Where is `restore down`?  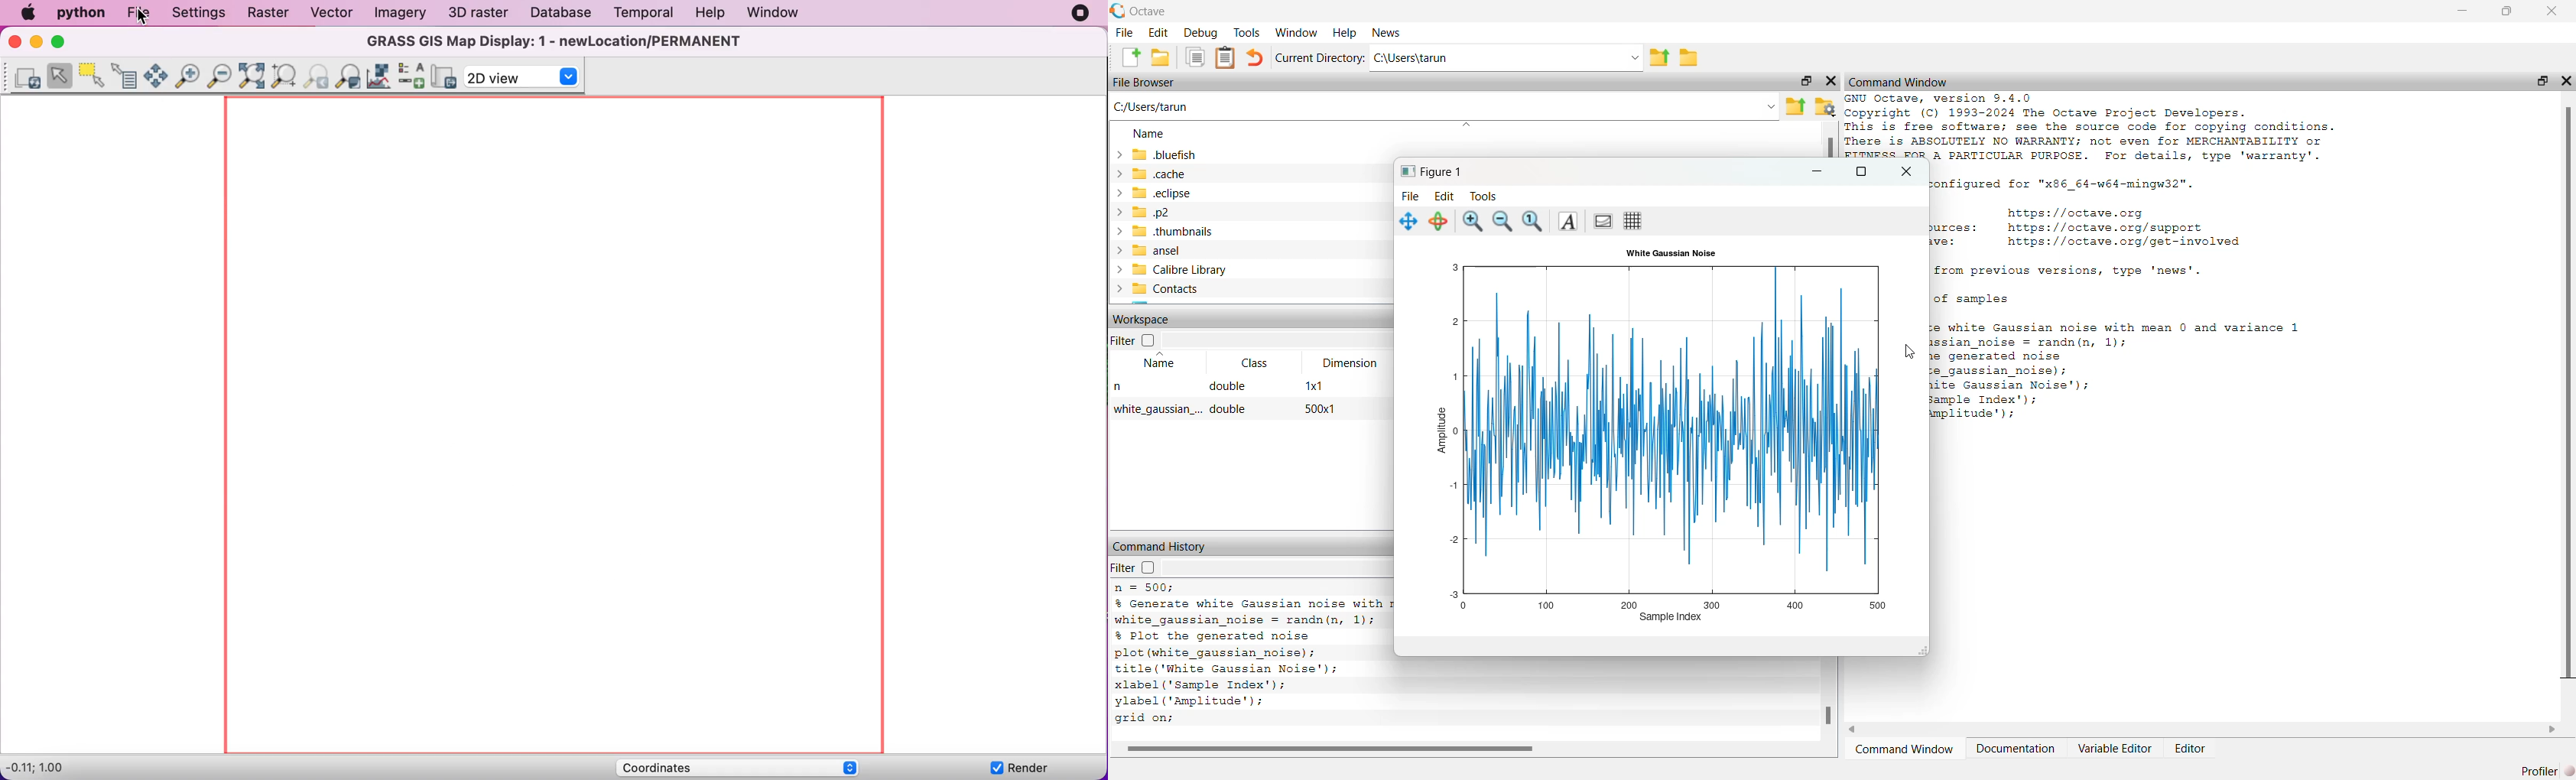
restore down is located at coordinates (2506, 11).